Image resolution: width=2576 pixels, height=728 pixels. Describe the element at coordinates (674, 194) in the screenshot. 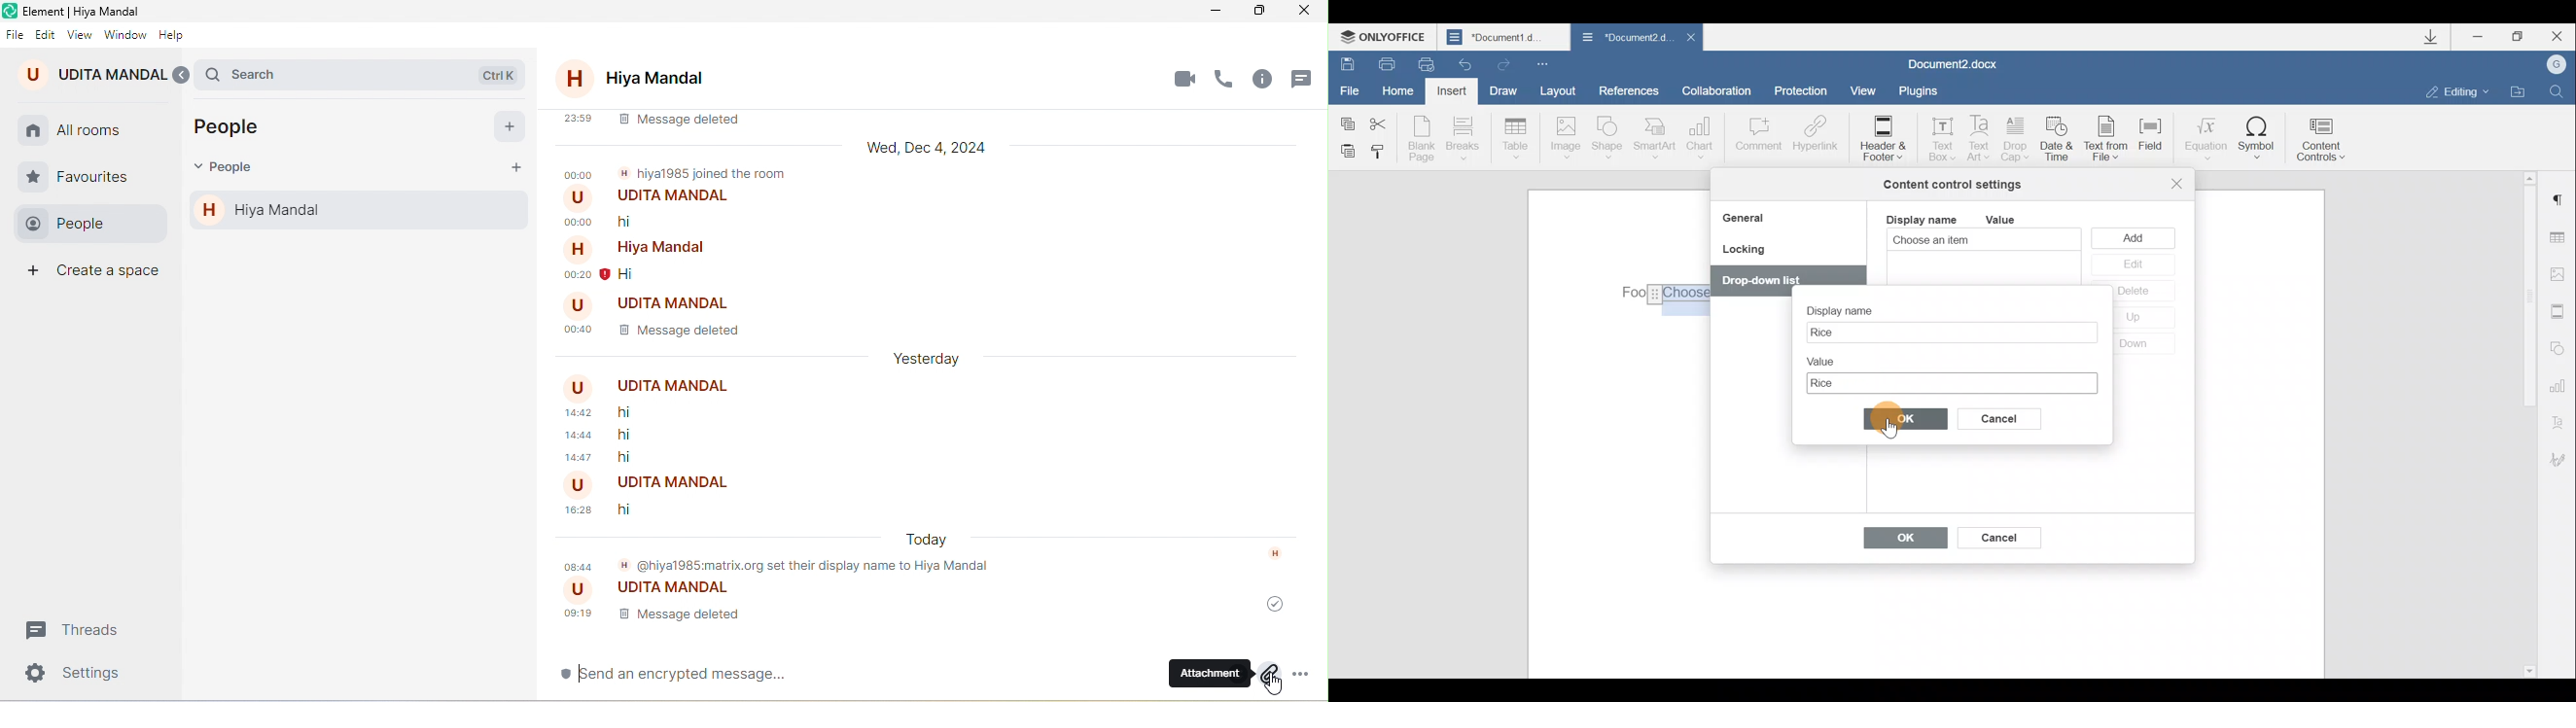

I see `text` at that location.